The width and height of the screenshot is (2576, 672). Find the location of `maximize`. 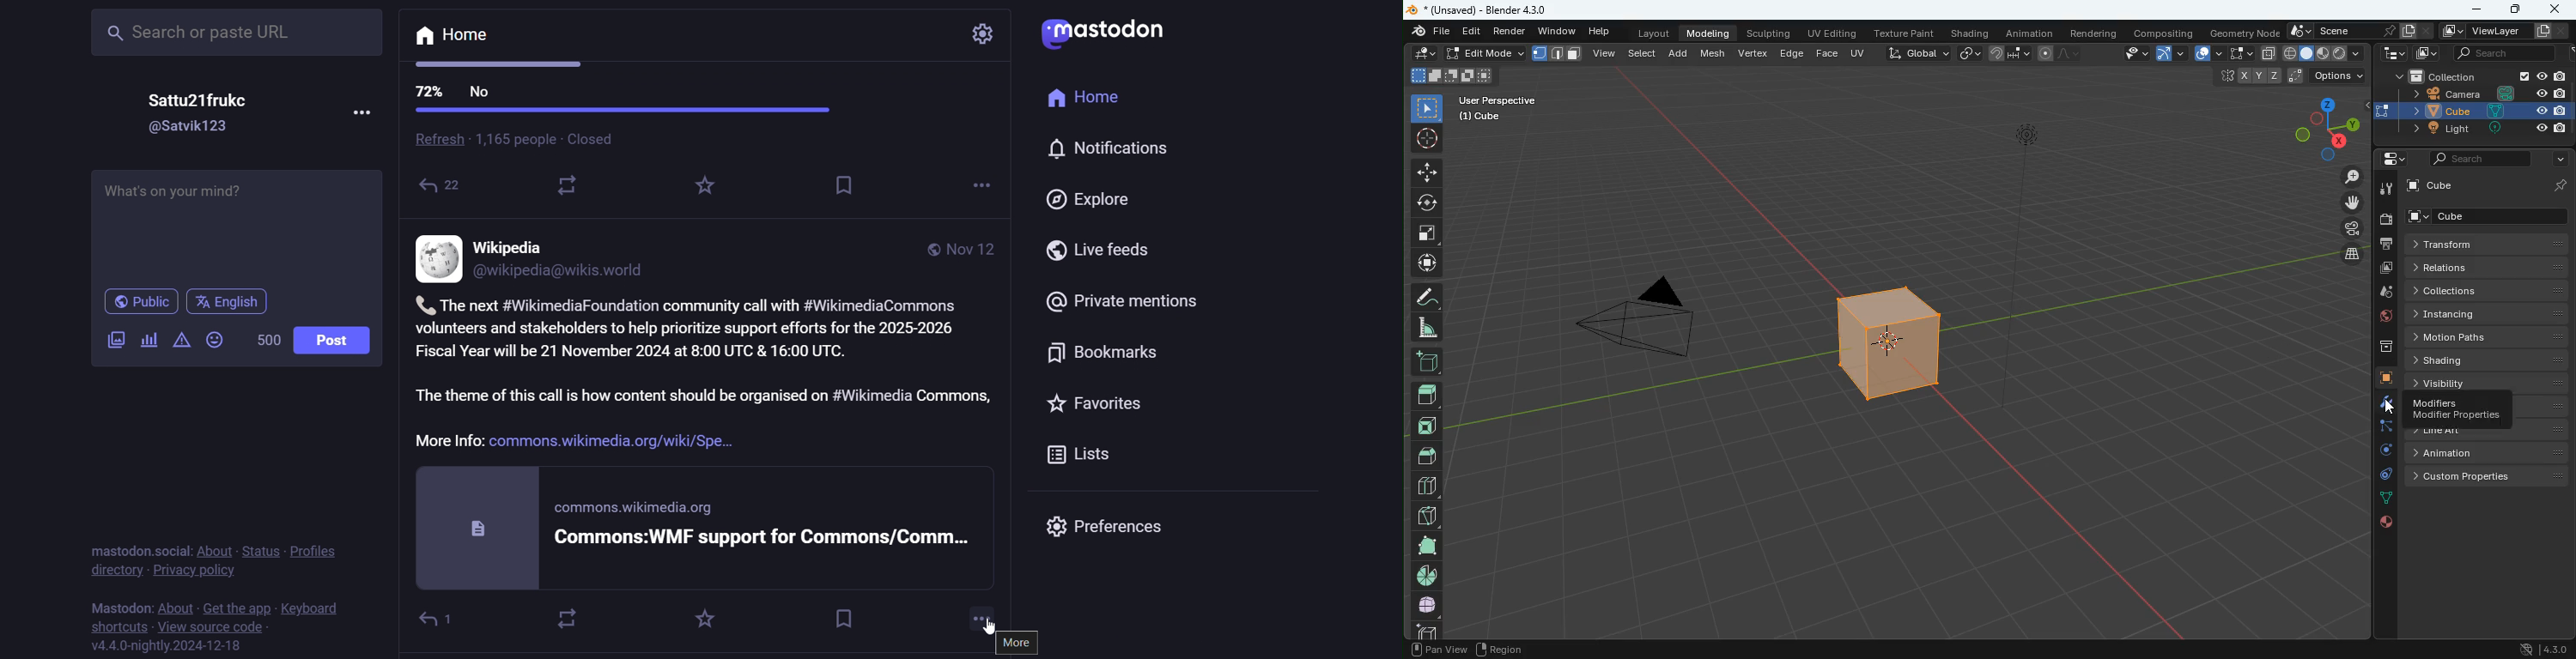

maximize is located at coordinates (2511, 9).